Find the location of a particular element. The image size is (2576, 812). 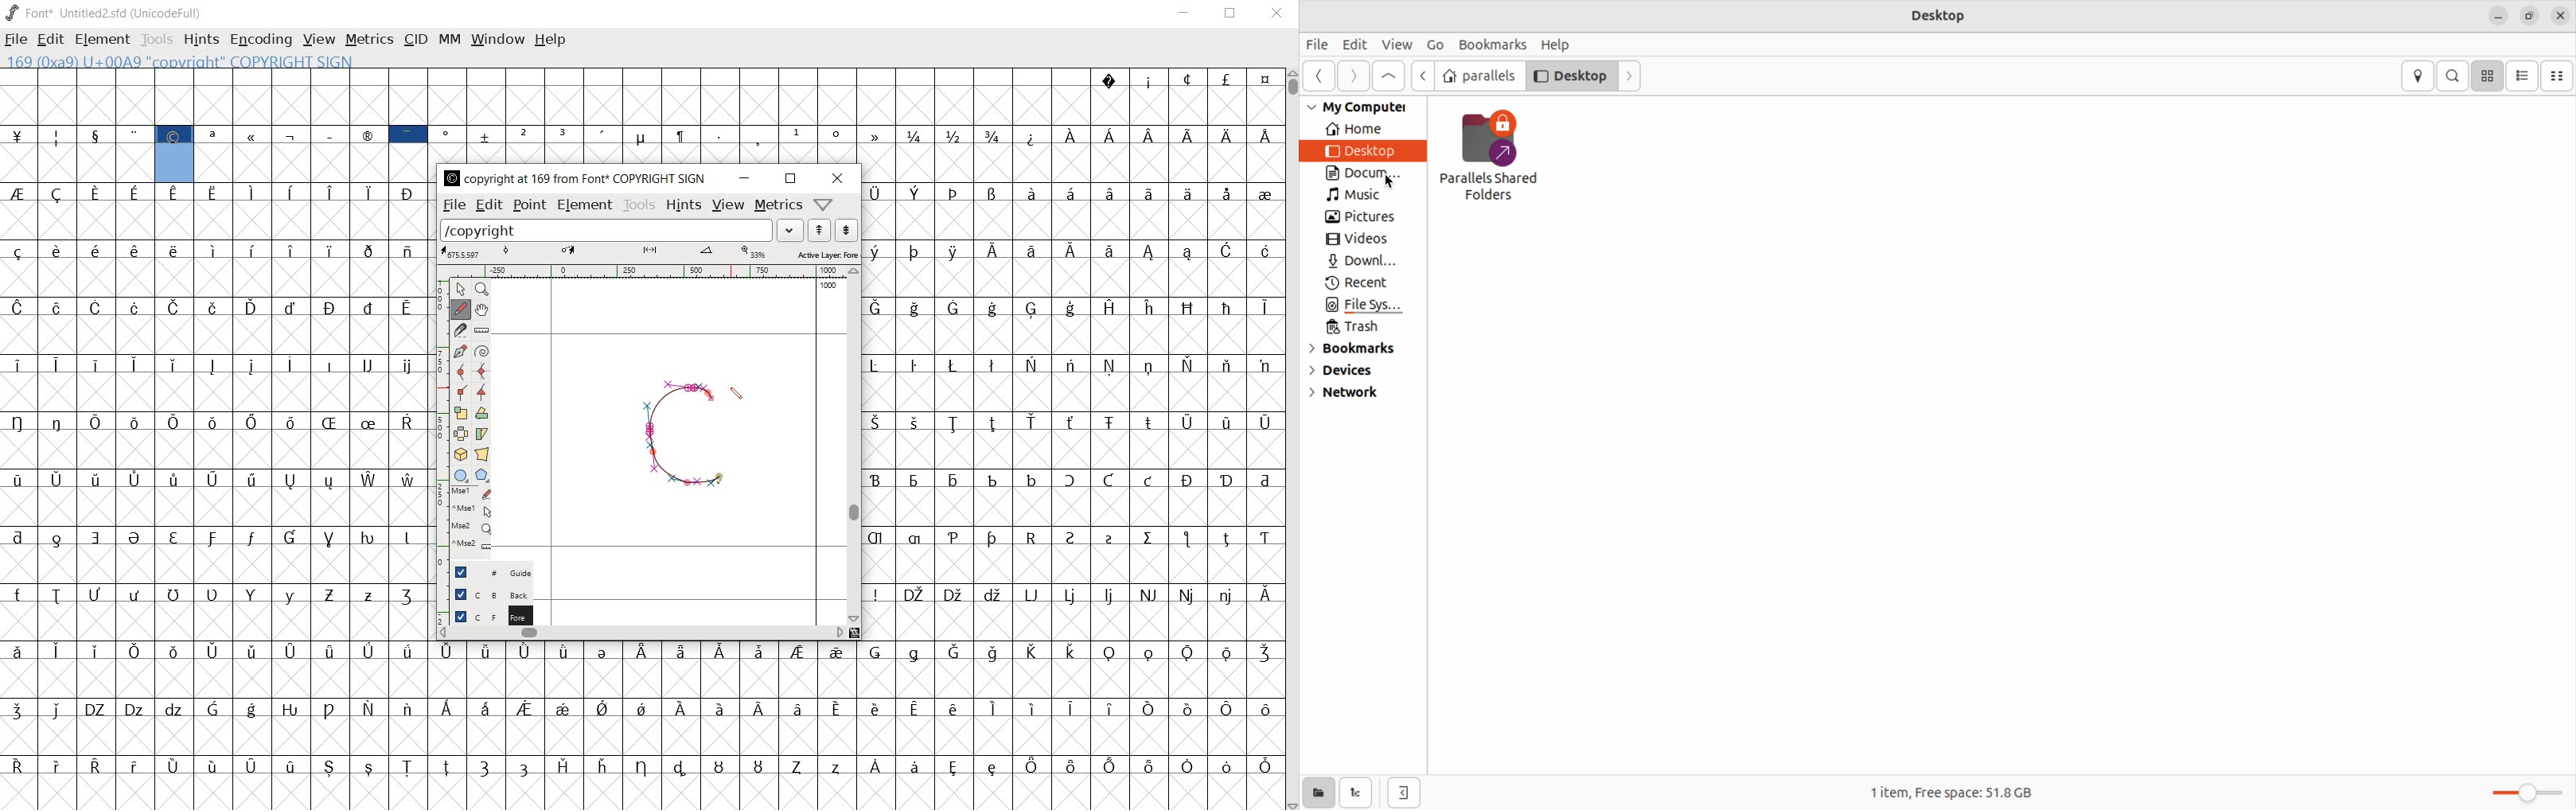

File system is located at coordinates (1365, 307).